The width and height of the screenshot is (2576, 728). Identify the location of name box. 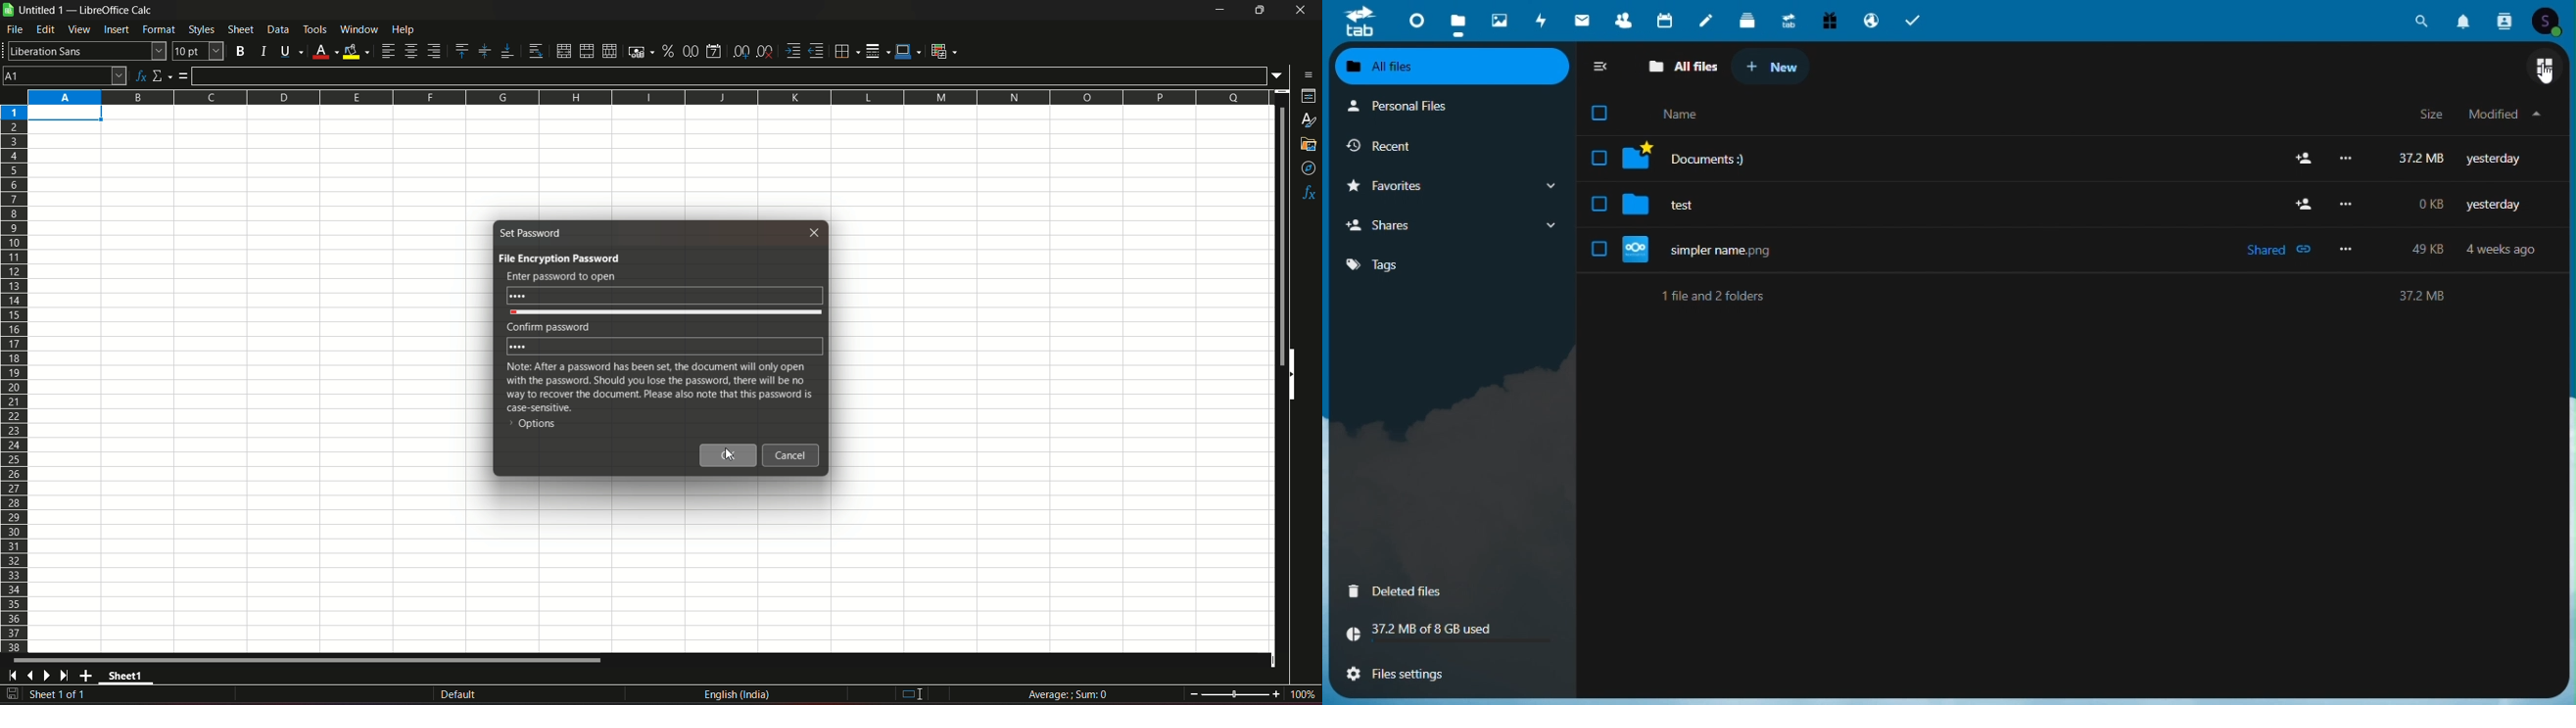
(65, 75).